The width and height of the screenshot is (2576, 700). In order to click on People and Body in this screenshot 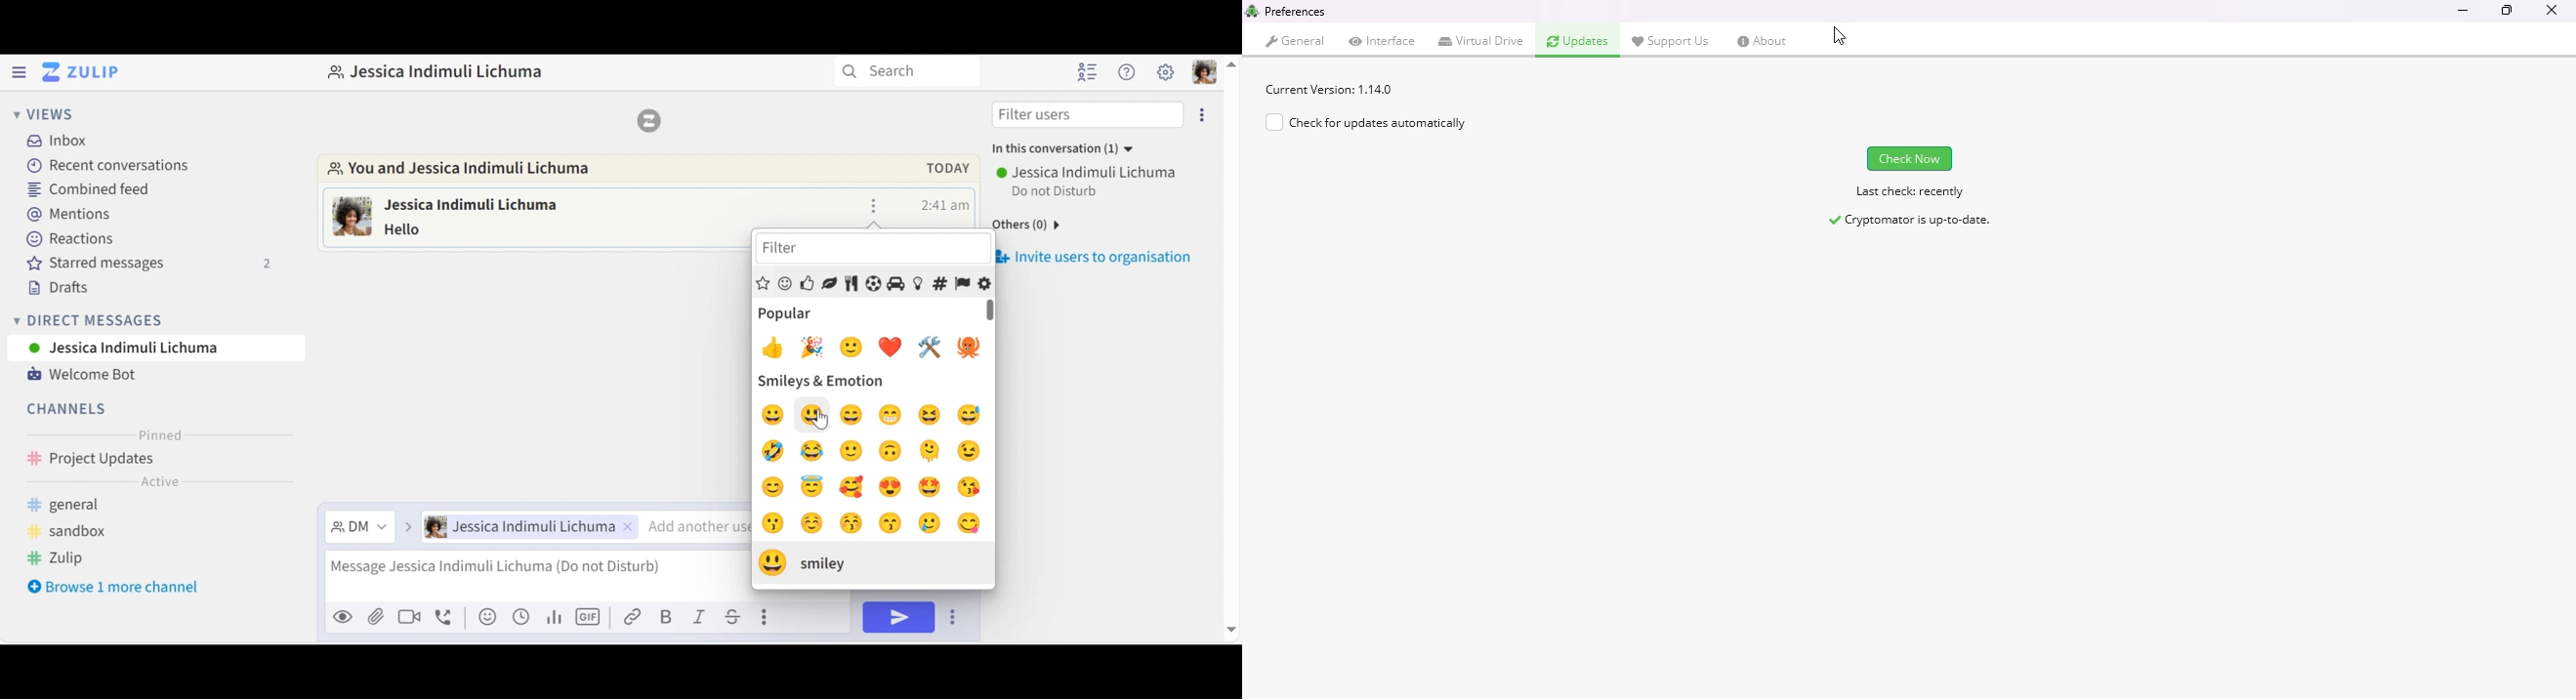, I will do `click(807, 284)`.